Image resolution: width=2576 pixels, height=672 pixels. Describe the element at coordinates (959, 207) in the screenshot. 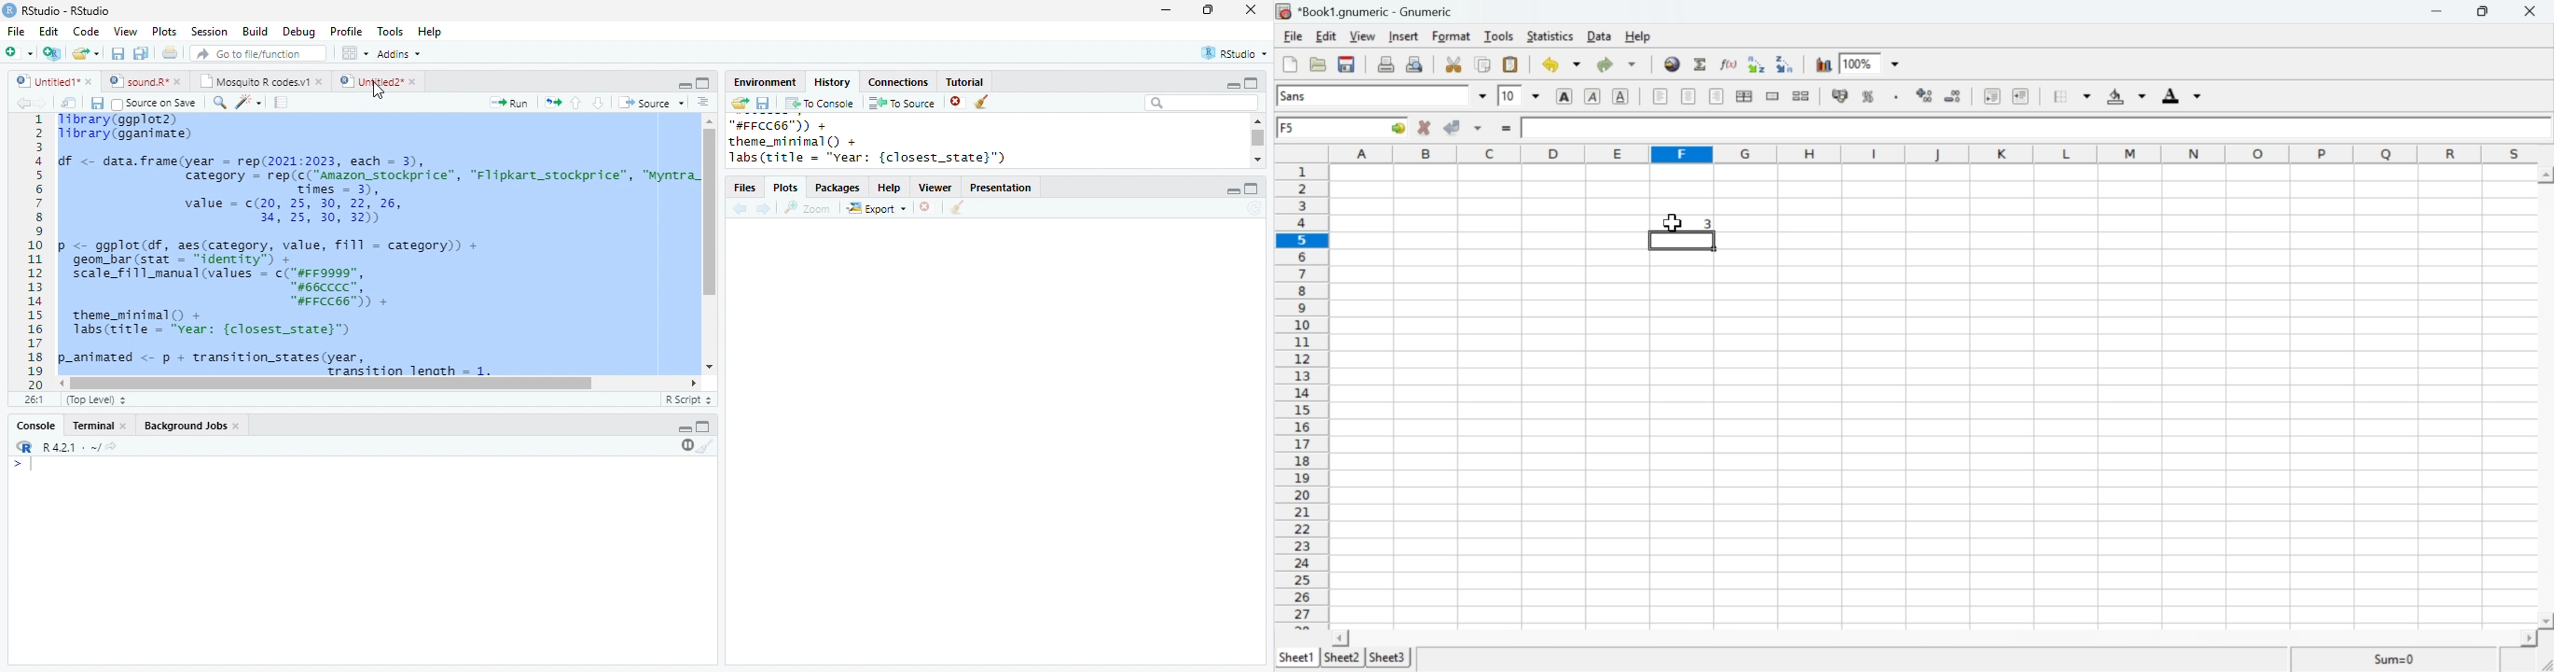

I see `clear` at that location.